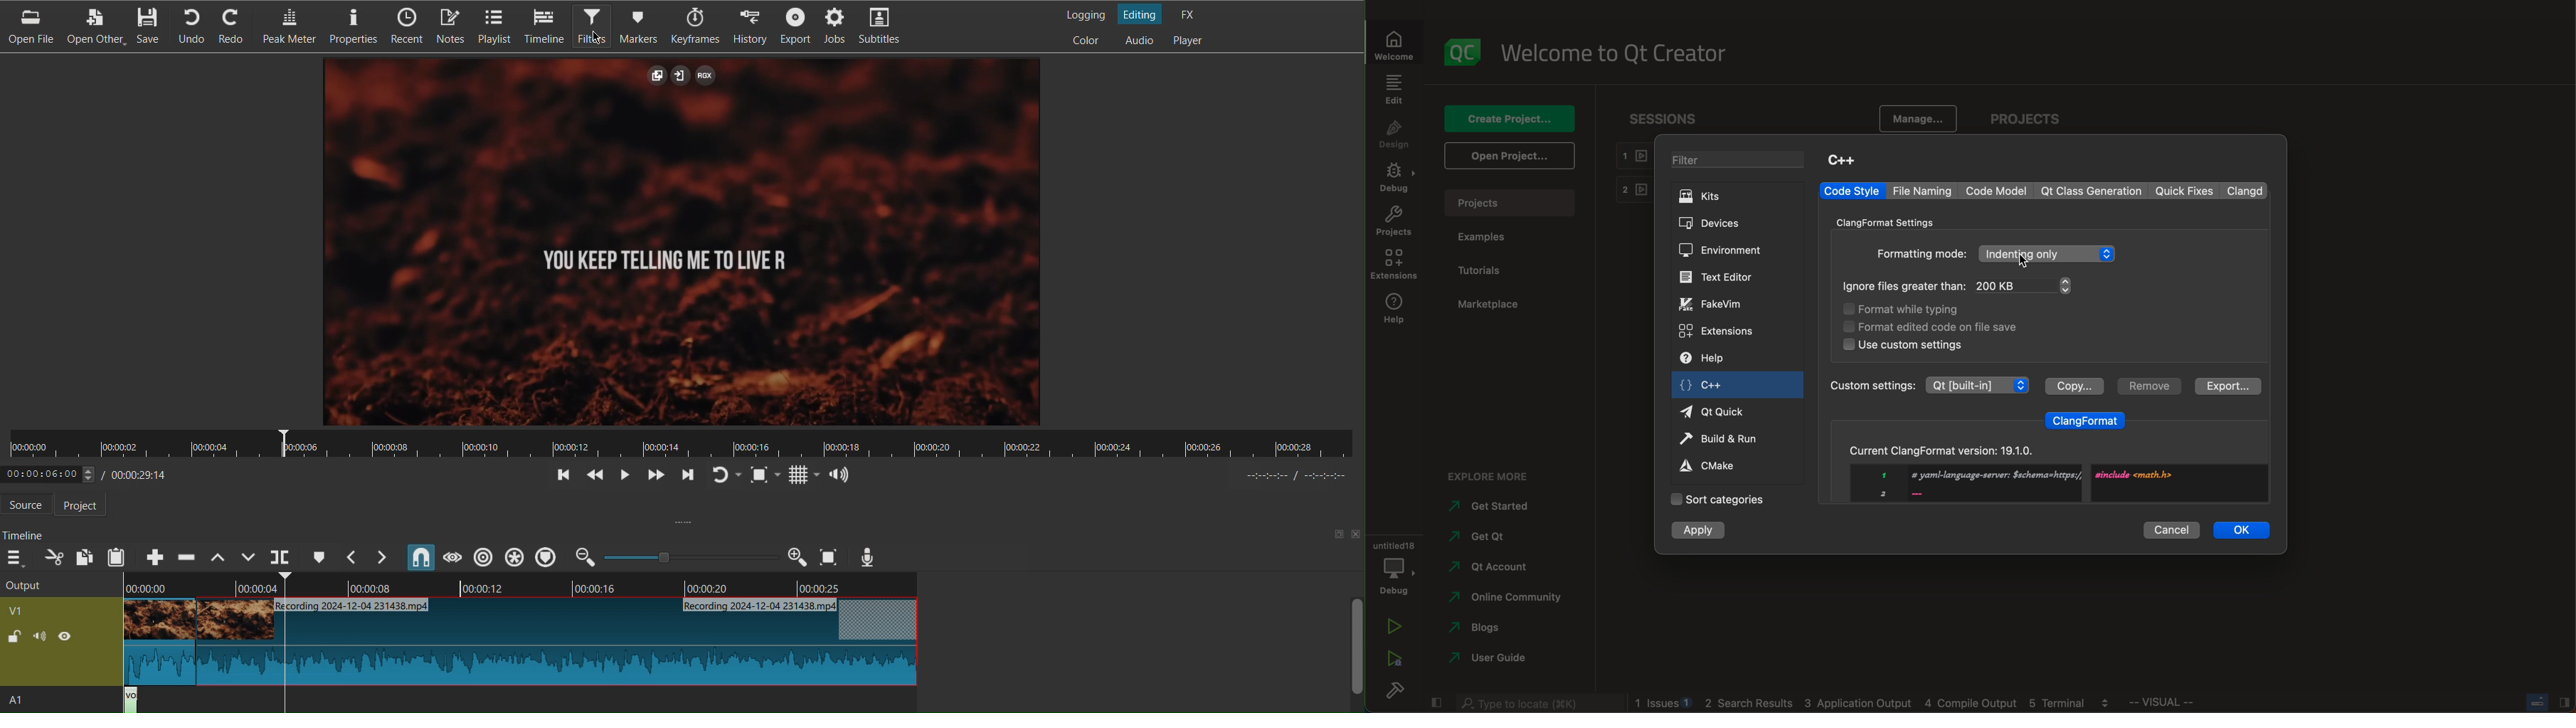 This screenshot has width=2576, height=728. Describe the element at coordinates (57, 584) in the screenshot. I see `Output` at that location.